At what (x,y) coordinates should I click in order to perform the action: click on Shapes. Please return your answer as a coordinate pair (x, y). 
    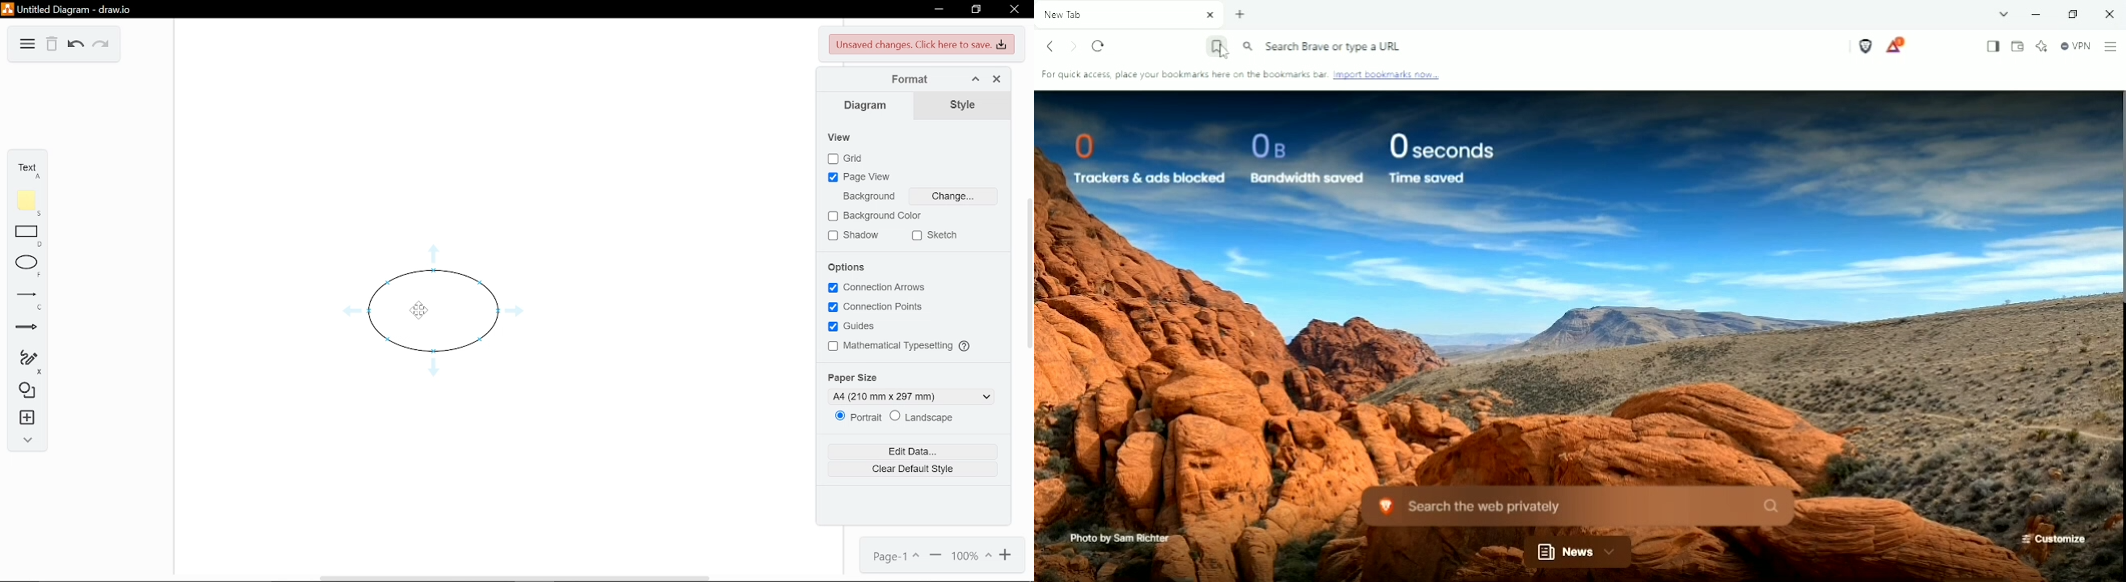
    Looking at the image, I should click on (26, 393).